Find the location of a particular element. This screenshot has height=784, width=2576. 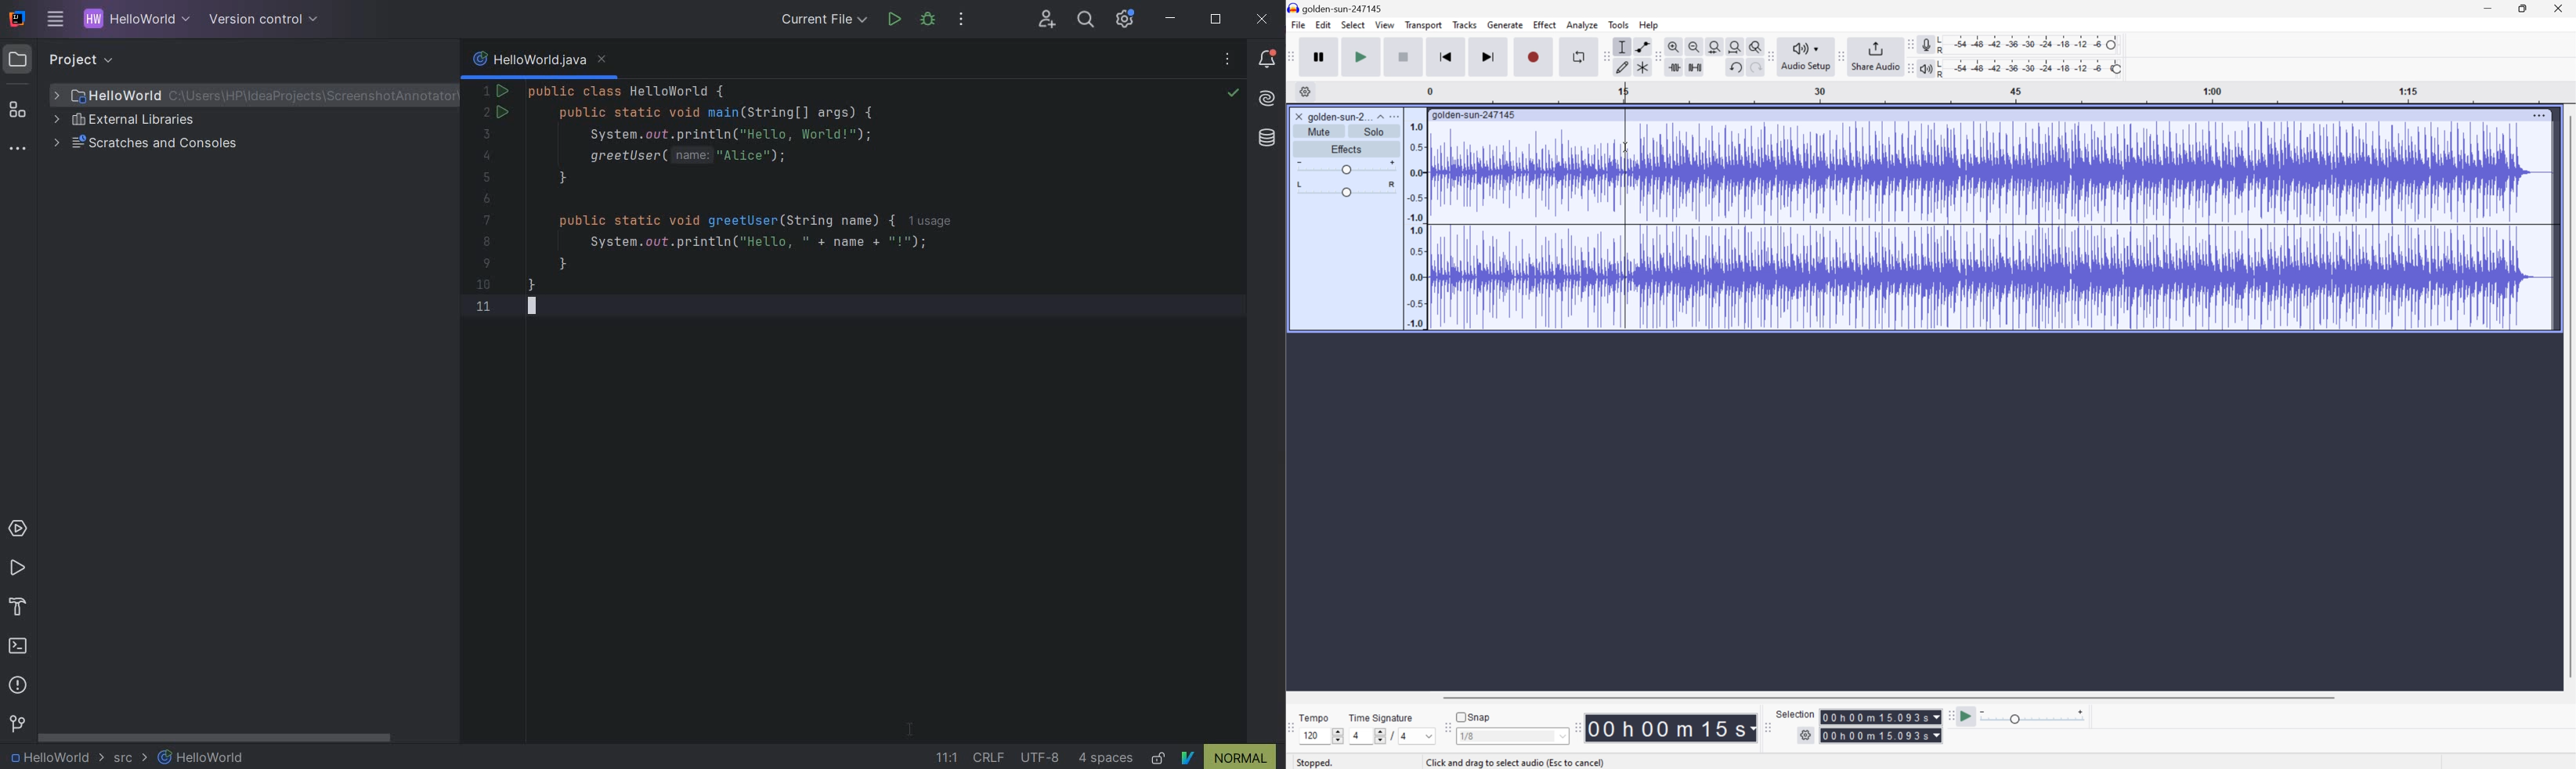

golden-sun-247145 is located at coordinates (1338, 8).